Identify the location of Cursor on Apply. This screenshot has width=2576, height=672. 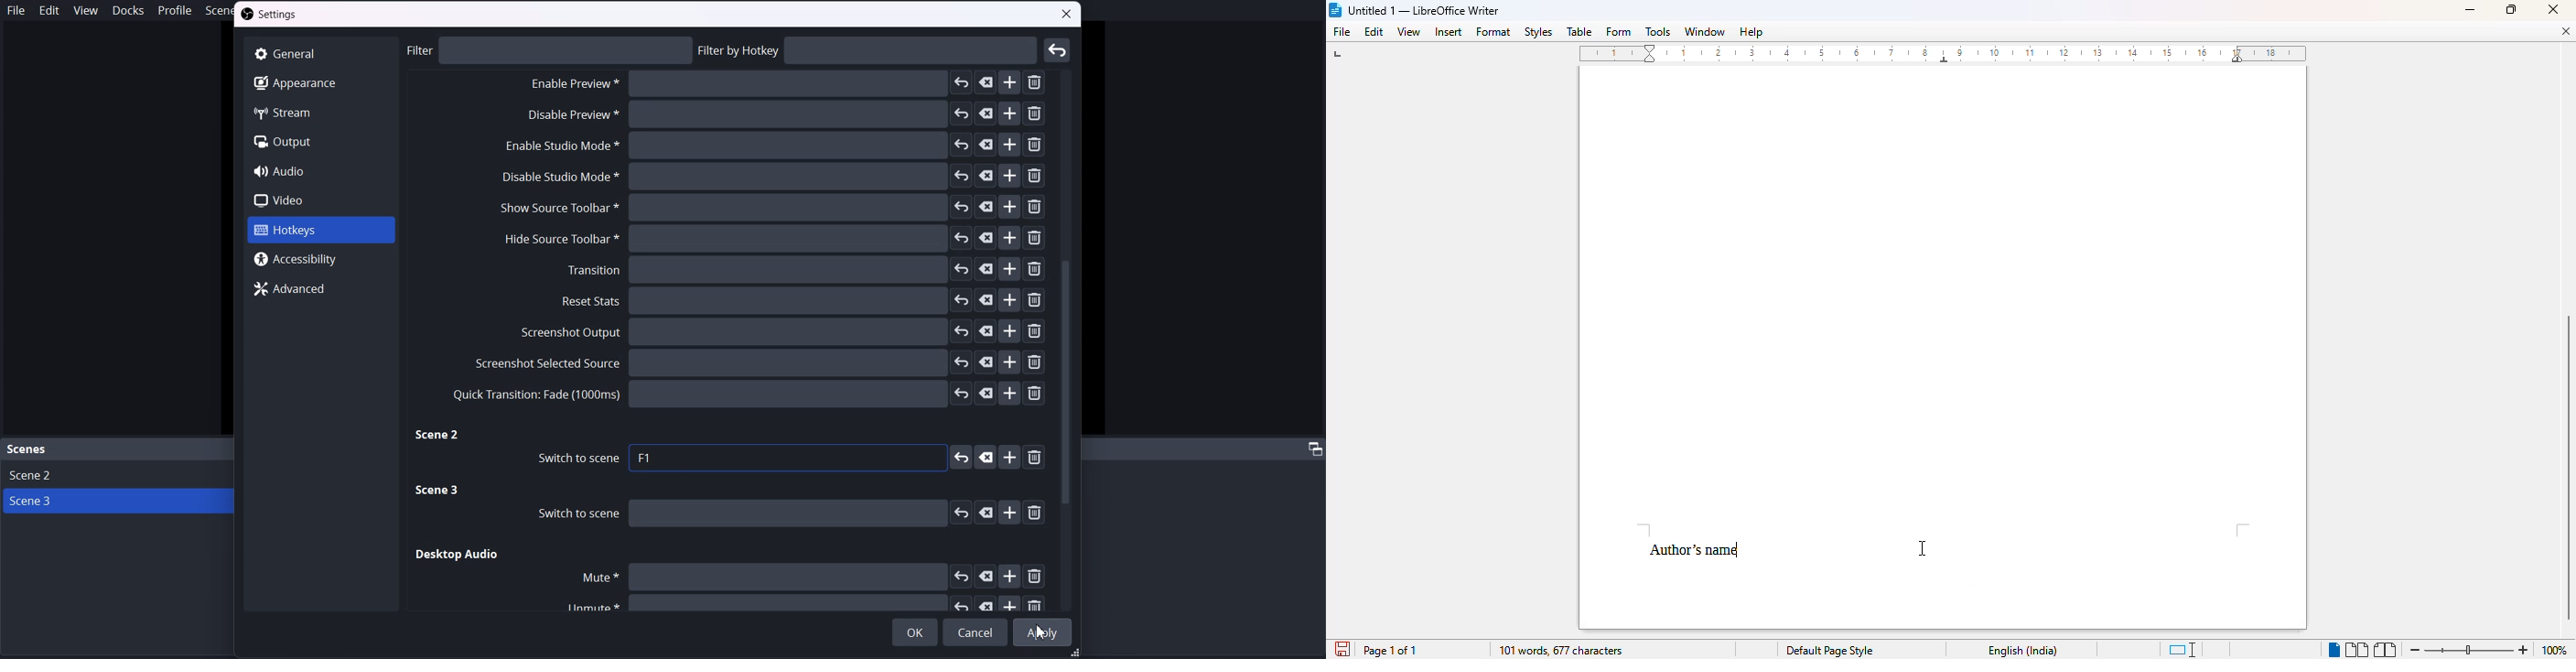
(1044, 632).